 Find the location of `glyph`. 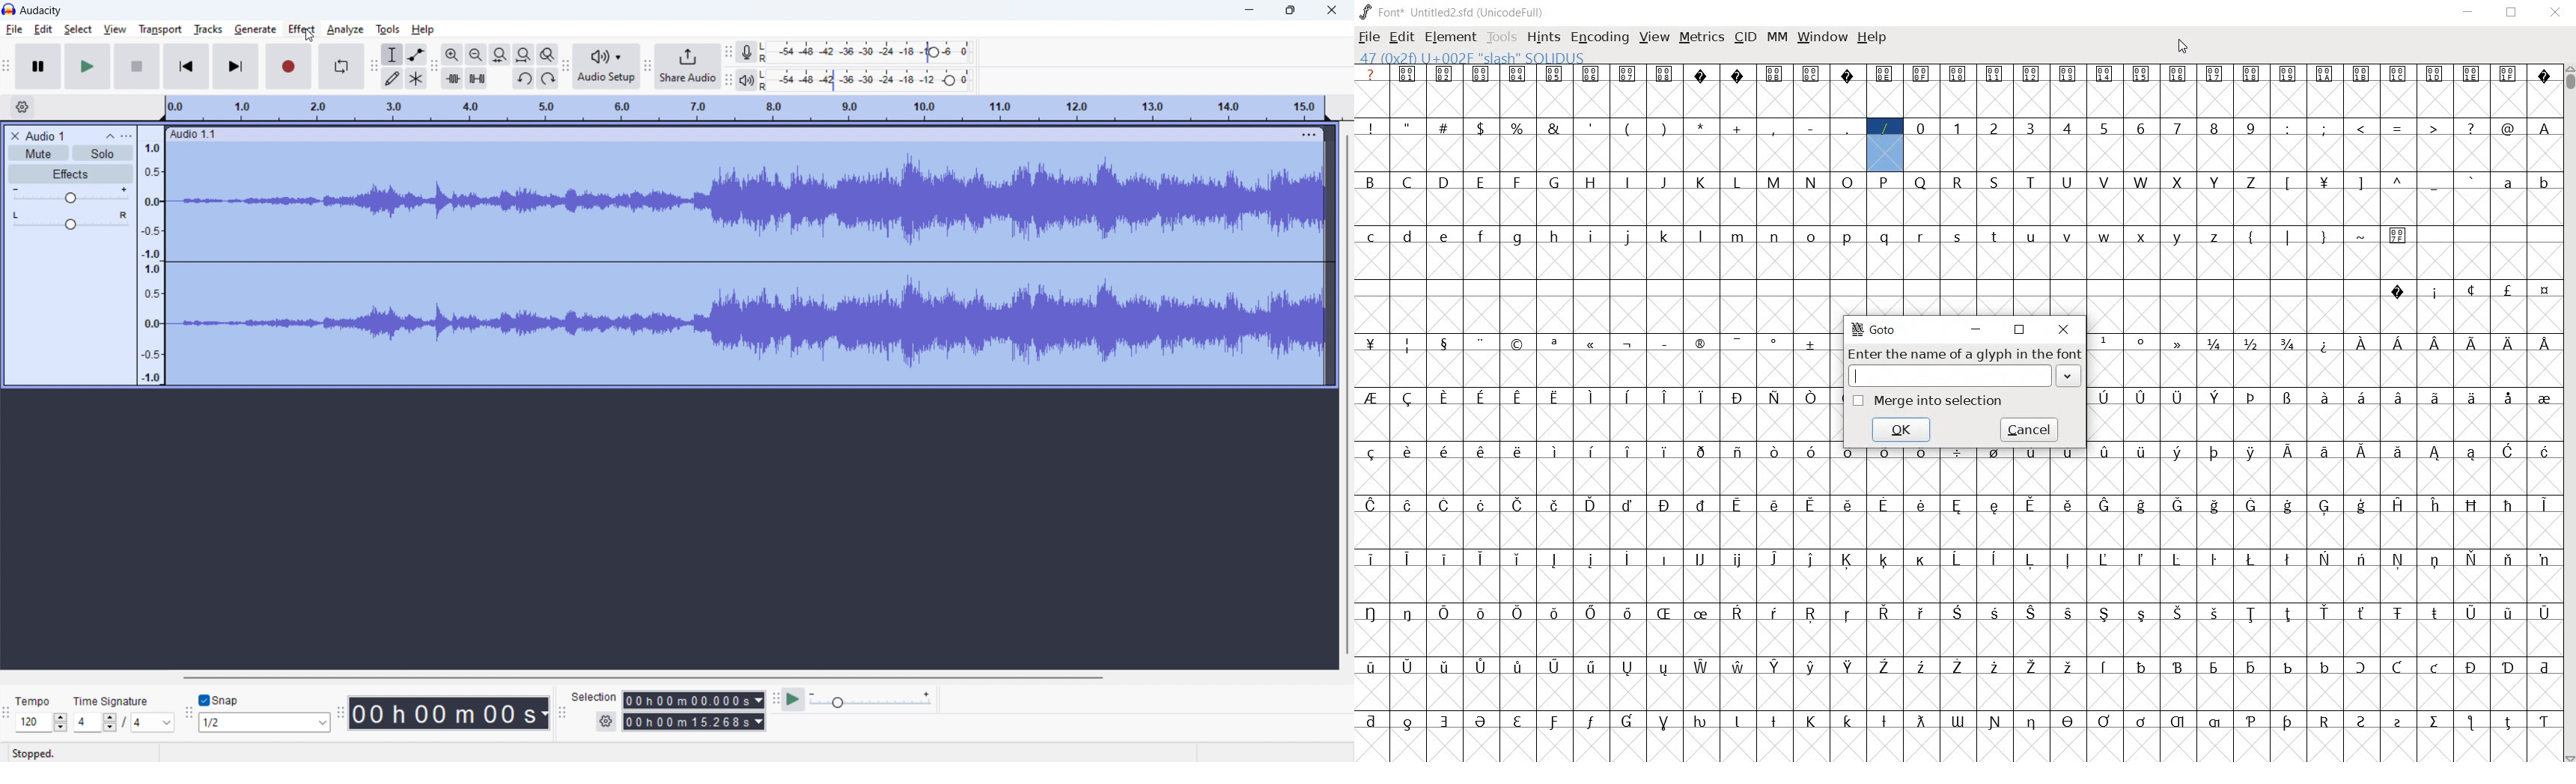

glyph is located at coordinates (2470, 128).